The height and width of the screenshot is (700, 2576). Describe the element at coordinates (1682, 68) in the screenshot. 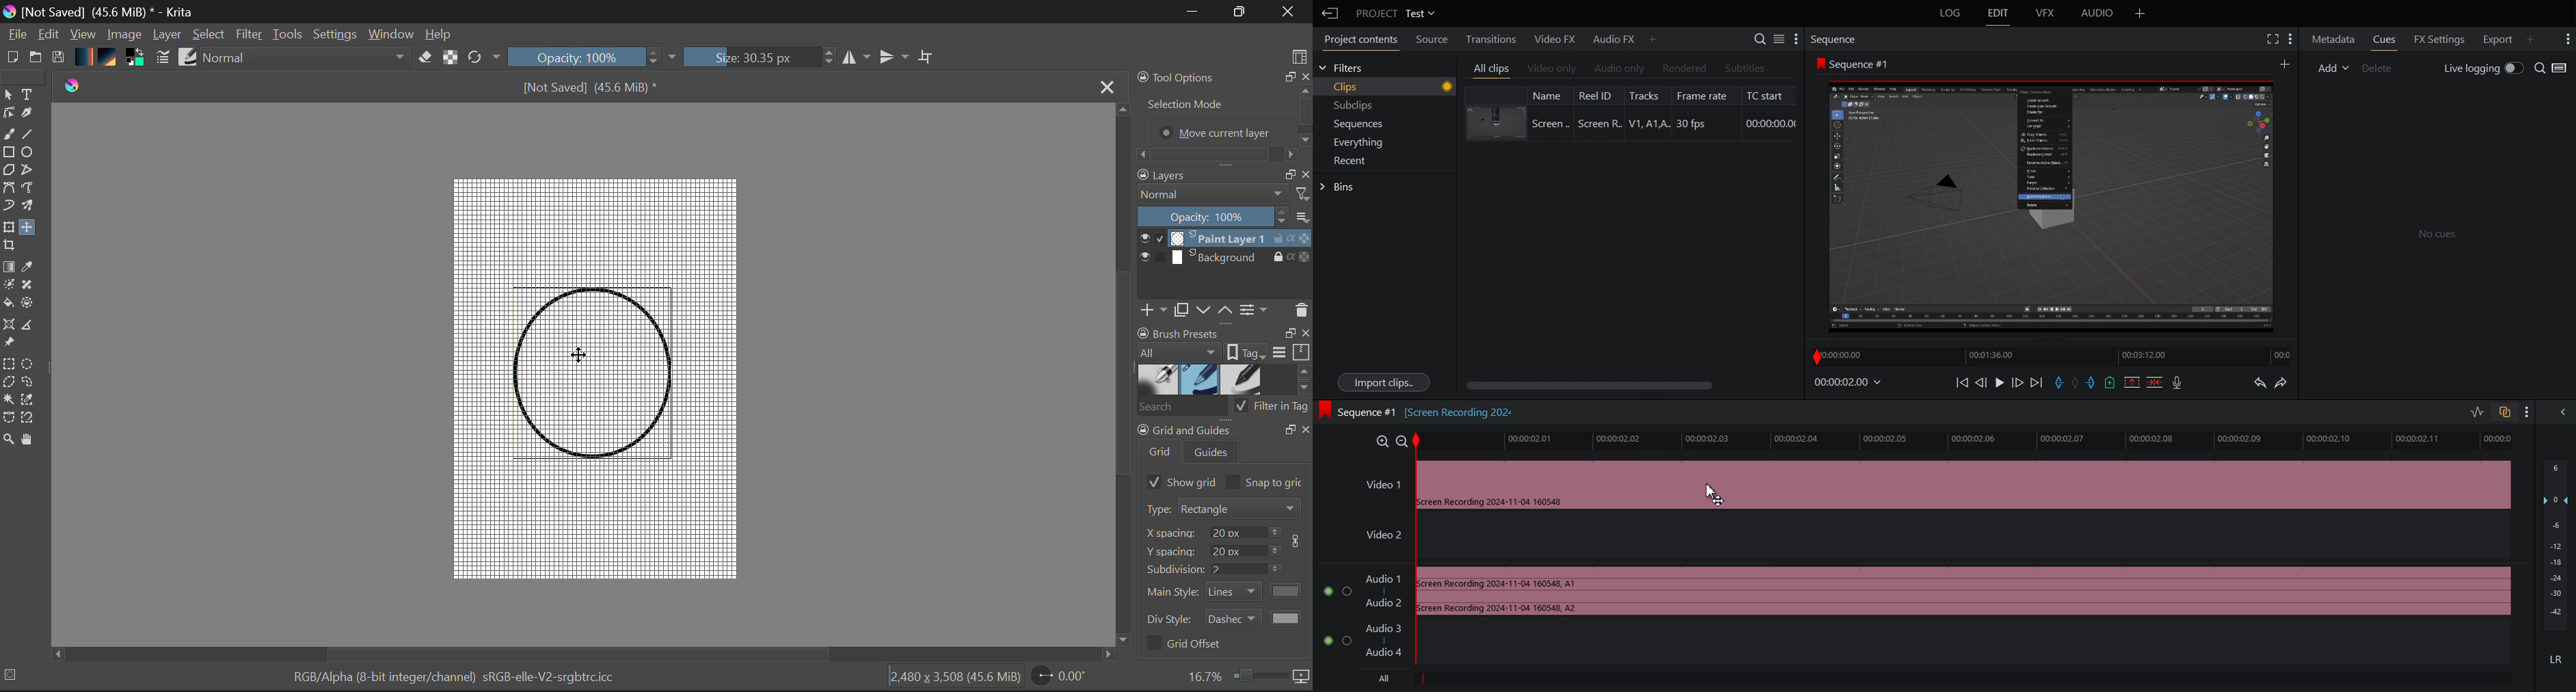

I see `Rendered` at that location.